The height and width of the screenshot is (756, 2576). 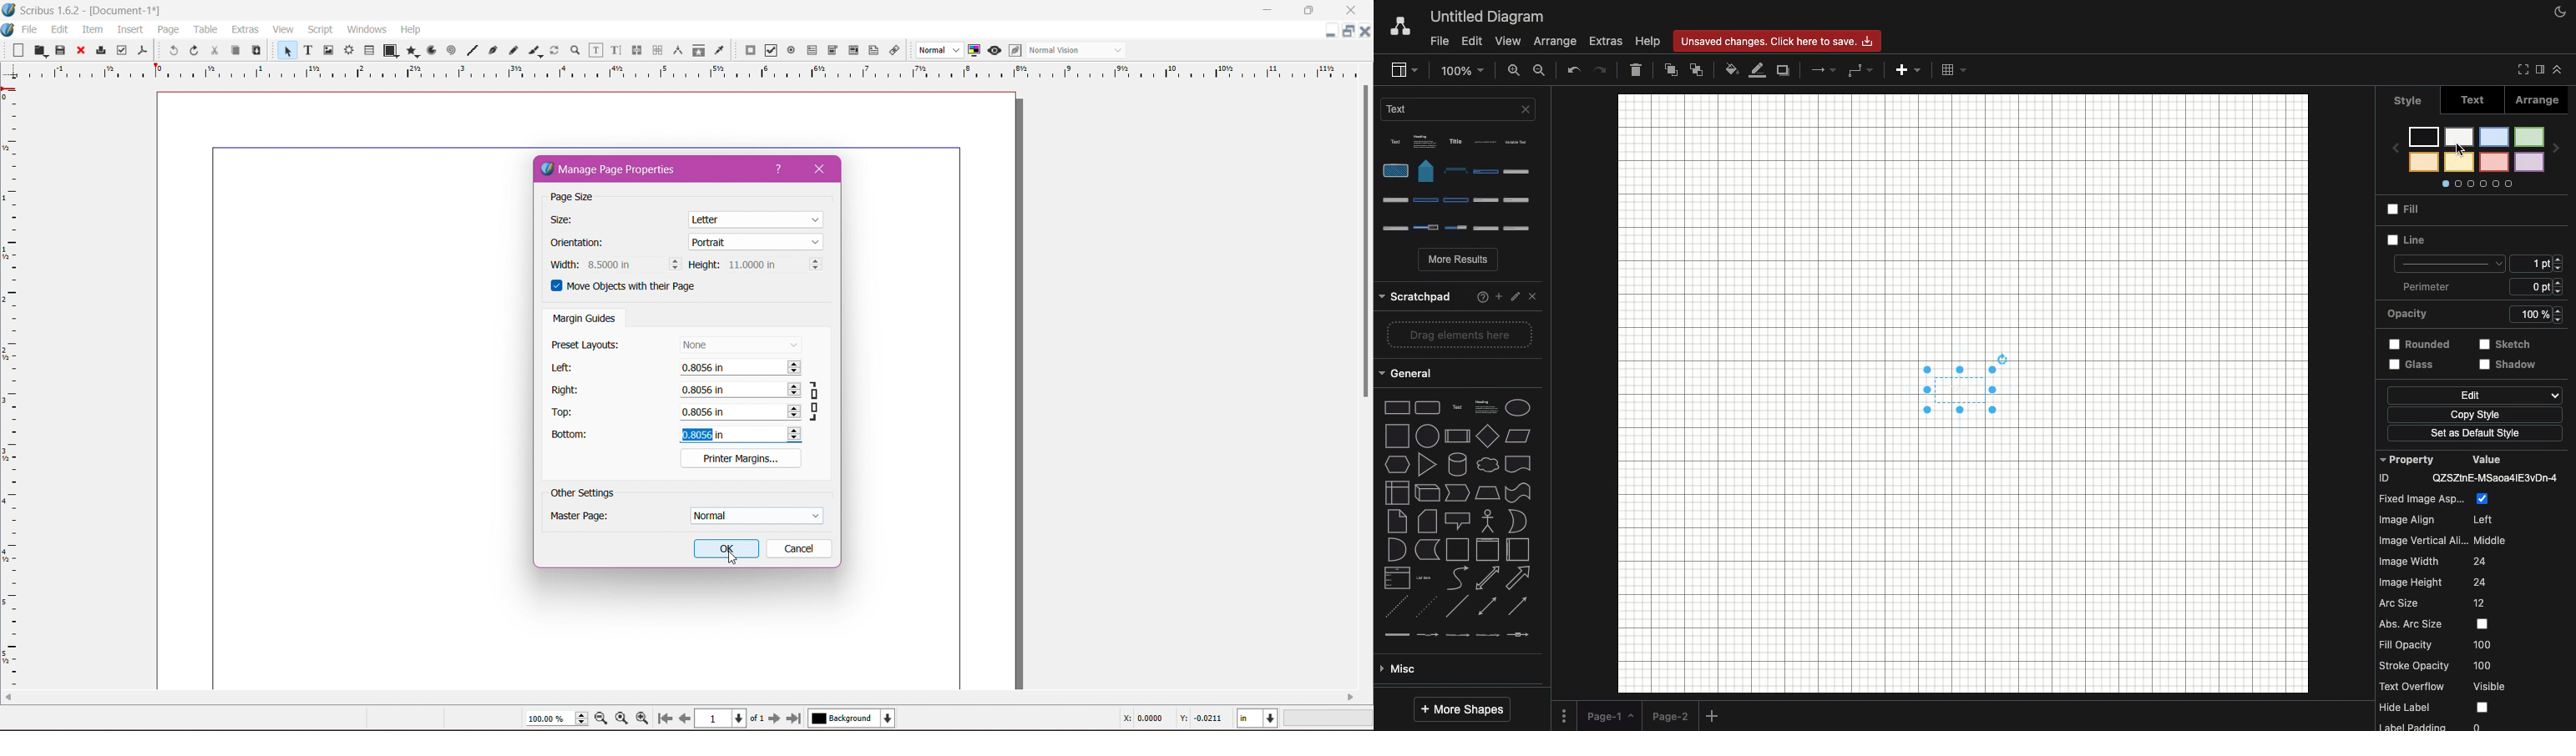 What do you see at coordinates (2558, 69) in the screenshot?
I see `Collapse` at bounding box center [2558, 69].